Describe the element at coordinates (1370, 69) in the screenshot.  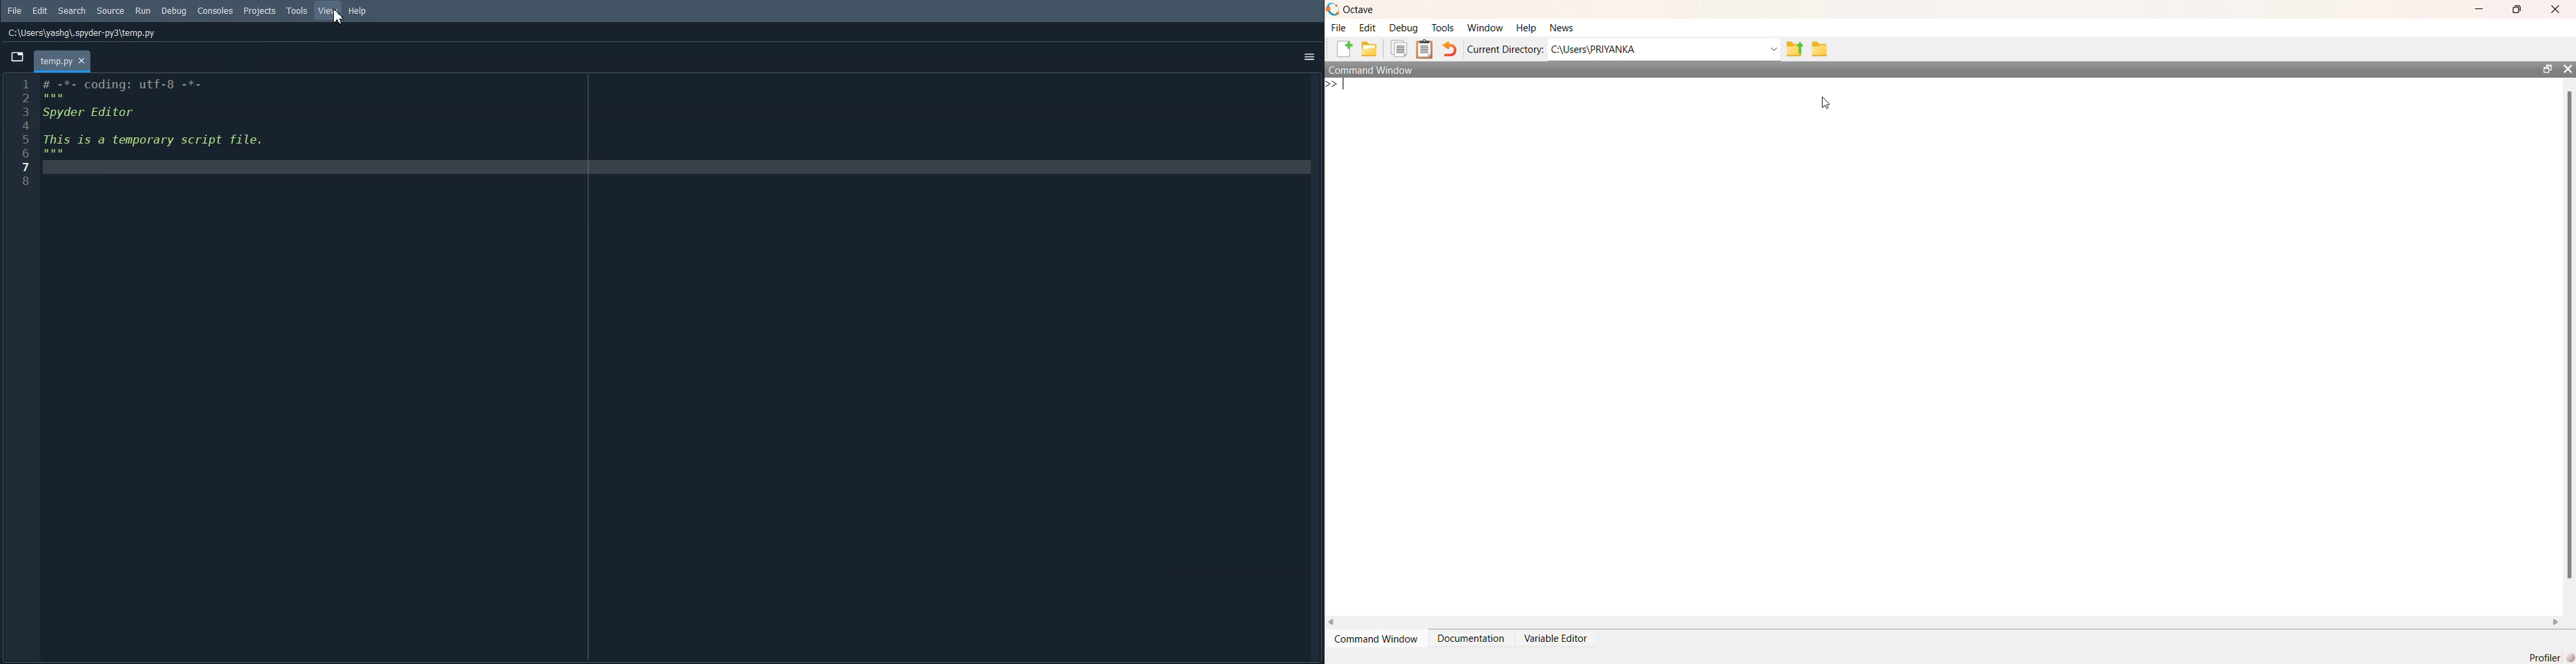
I see `Command Window` at that location.